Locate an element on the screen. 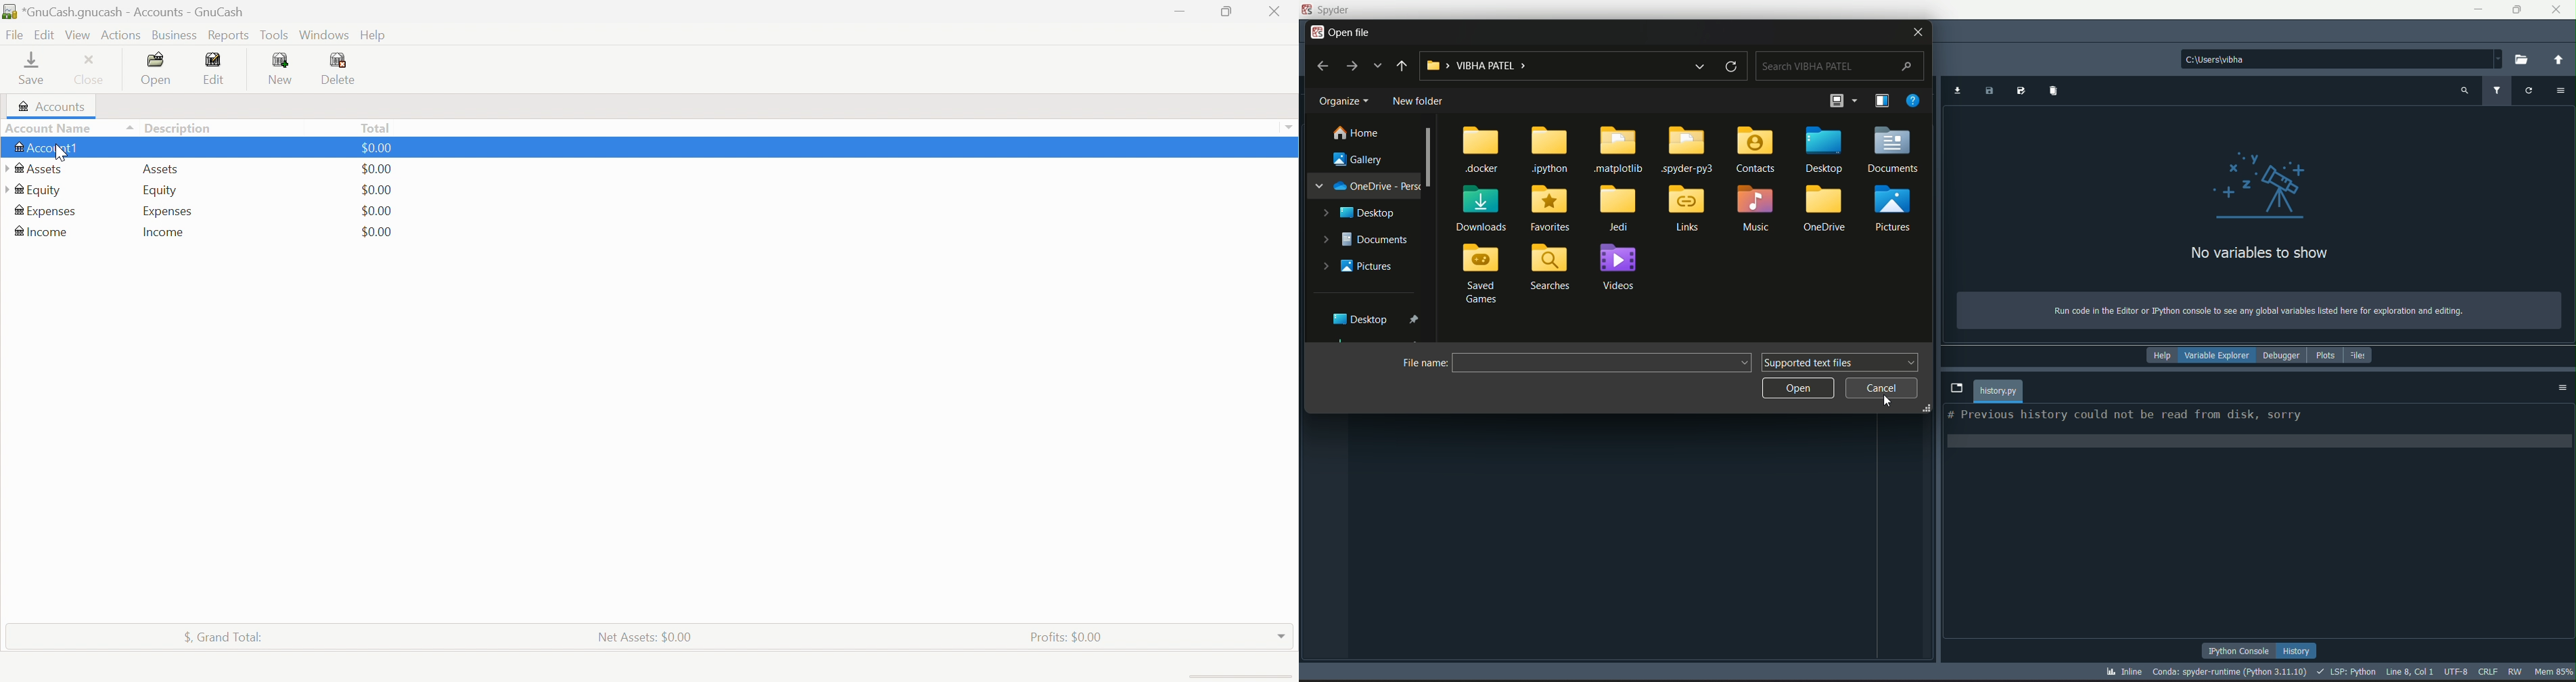  oneDrive is located at coordinates (1828, 210).